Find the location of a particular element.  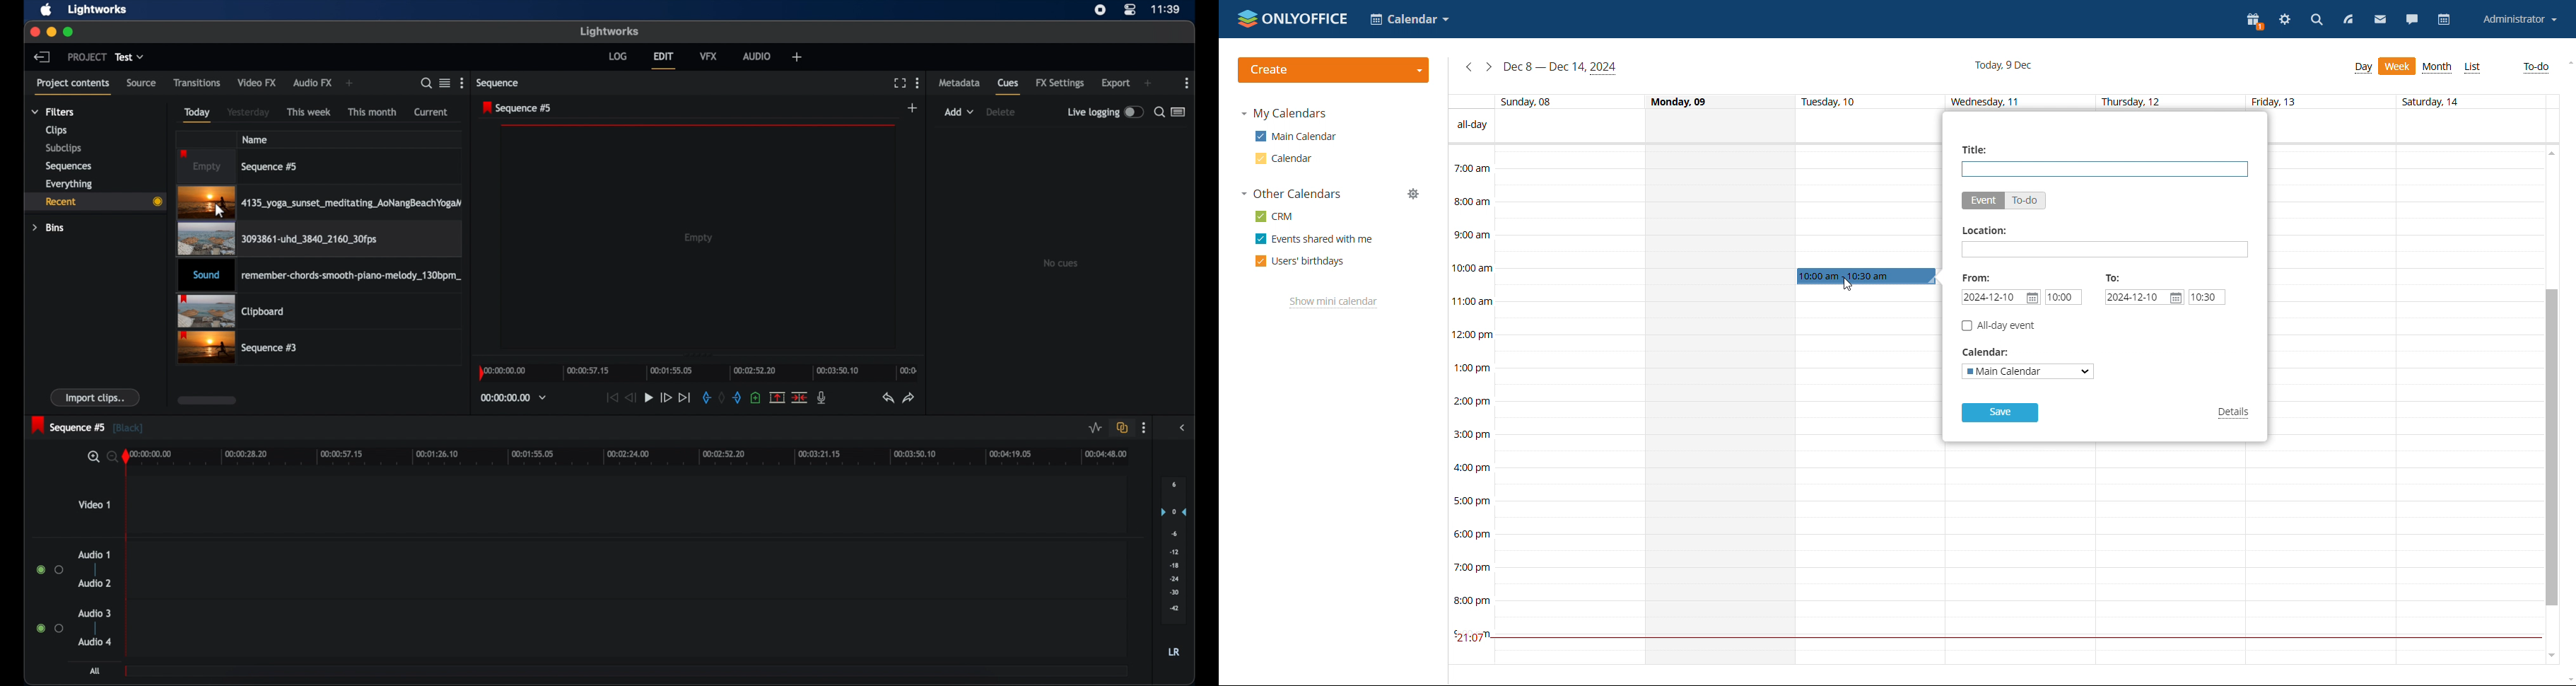

sequence 5 is located at coordinates (88, 426).